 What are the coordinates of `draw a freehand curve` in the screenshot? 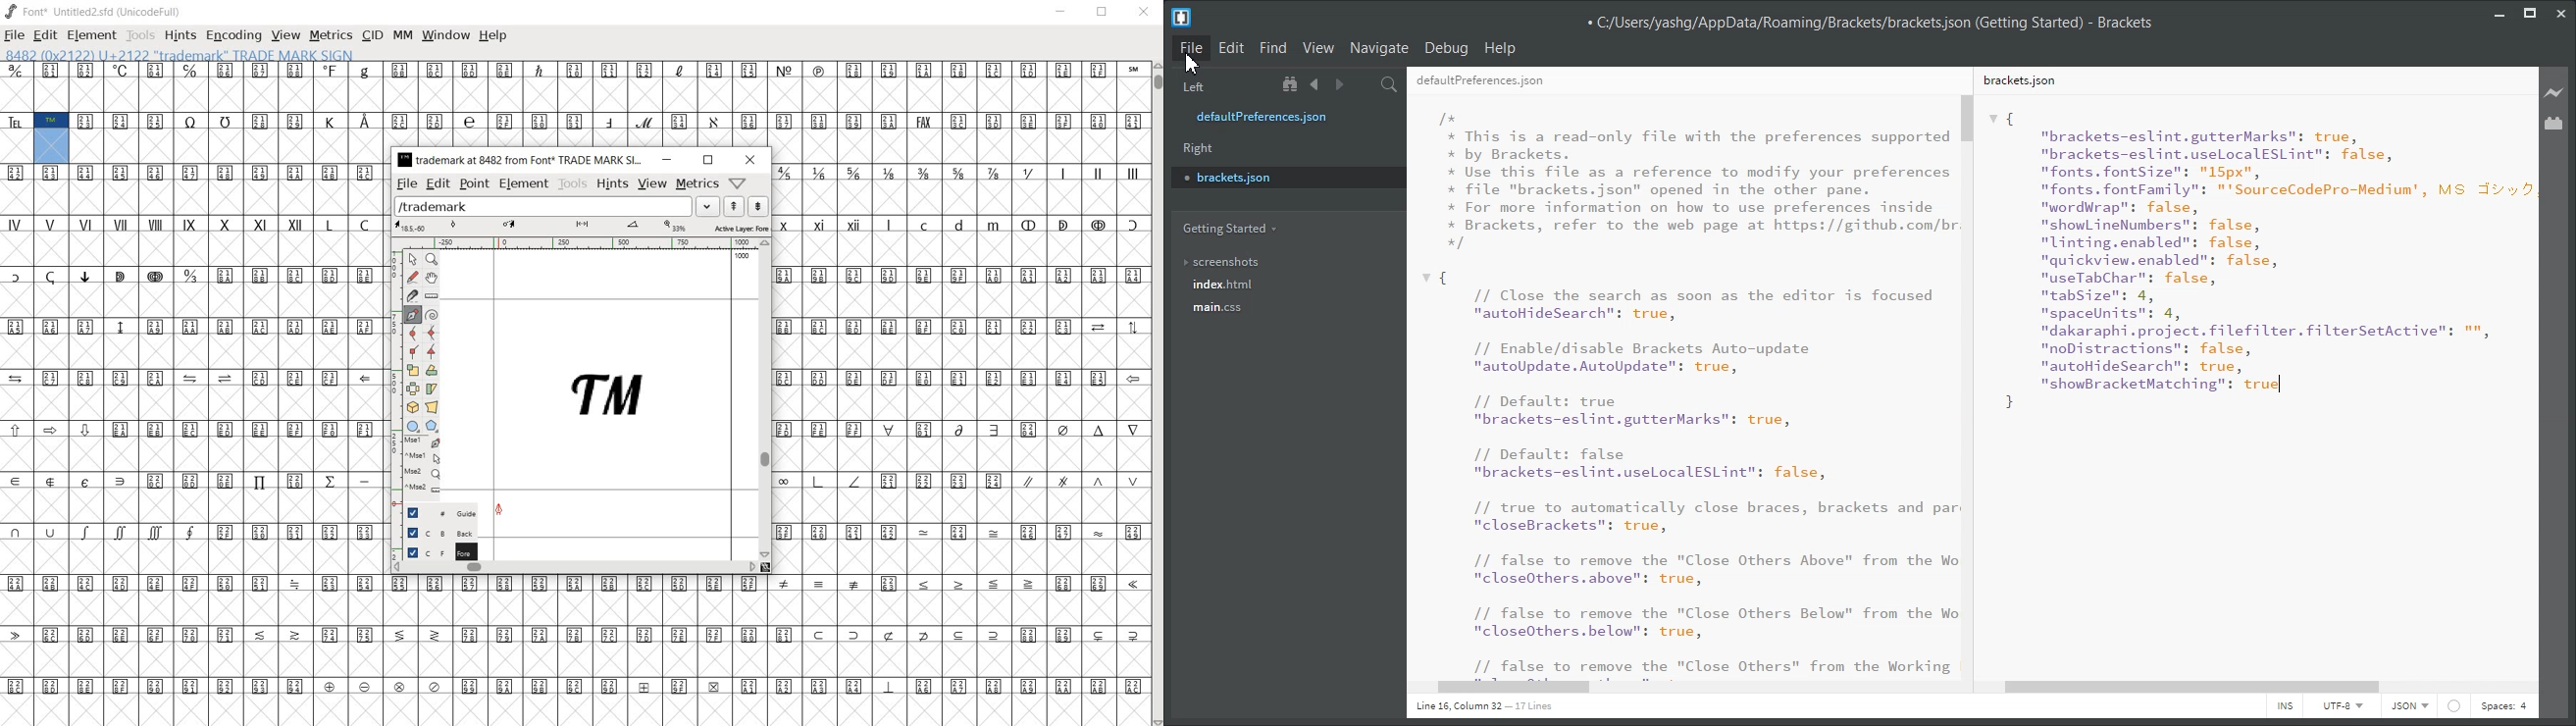 It's located at (412, 277).